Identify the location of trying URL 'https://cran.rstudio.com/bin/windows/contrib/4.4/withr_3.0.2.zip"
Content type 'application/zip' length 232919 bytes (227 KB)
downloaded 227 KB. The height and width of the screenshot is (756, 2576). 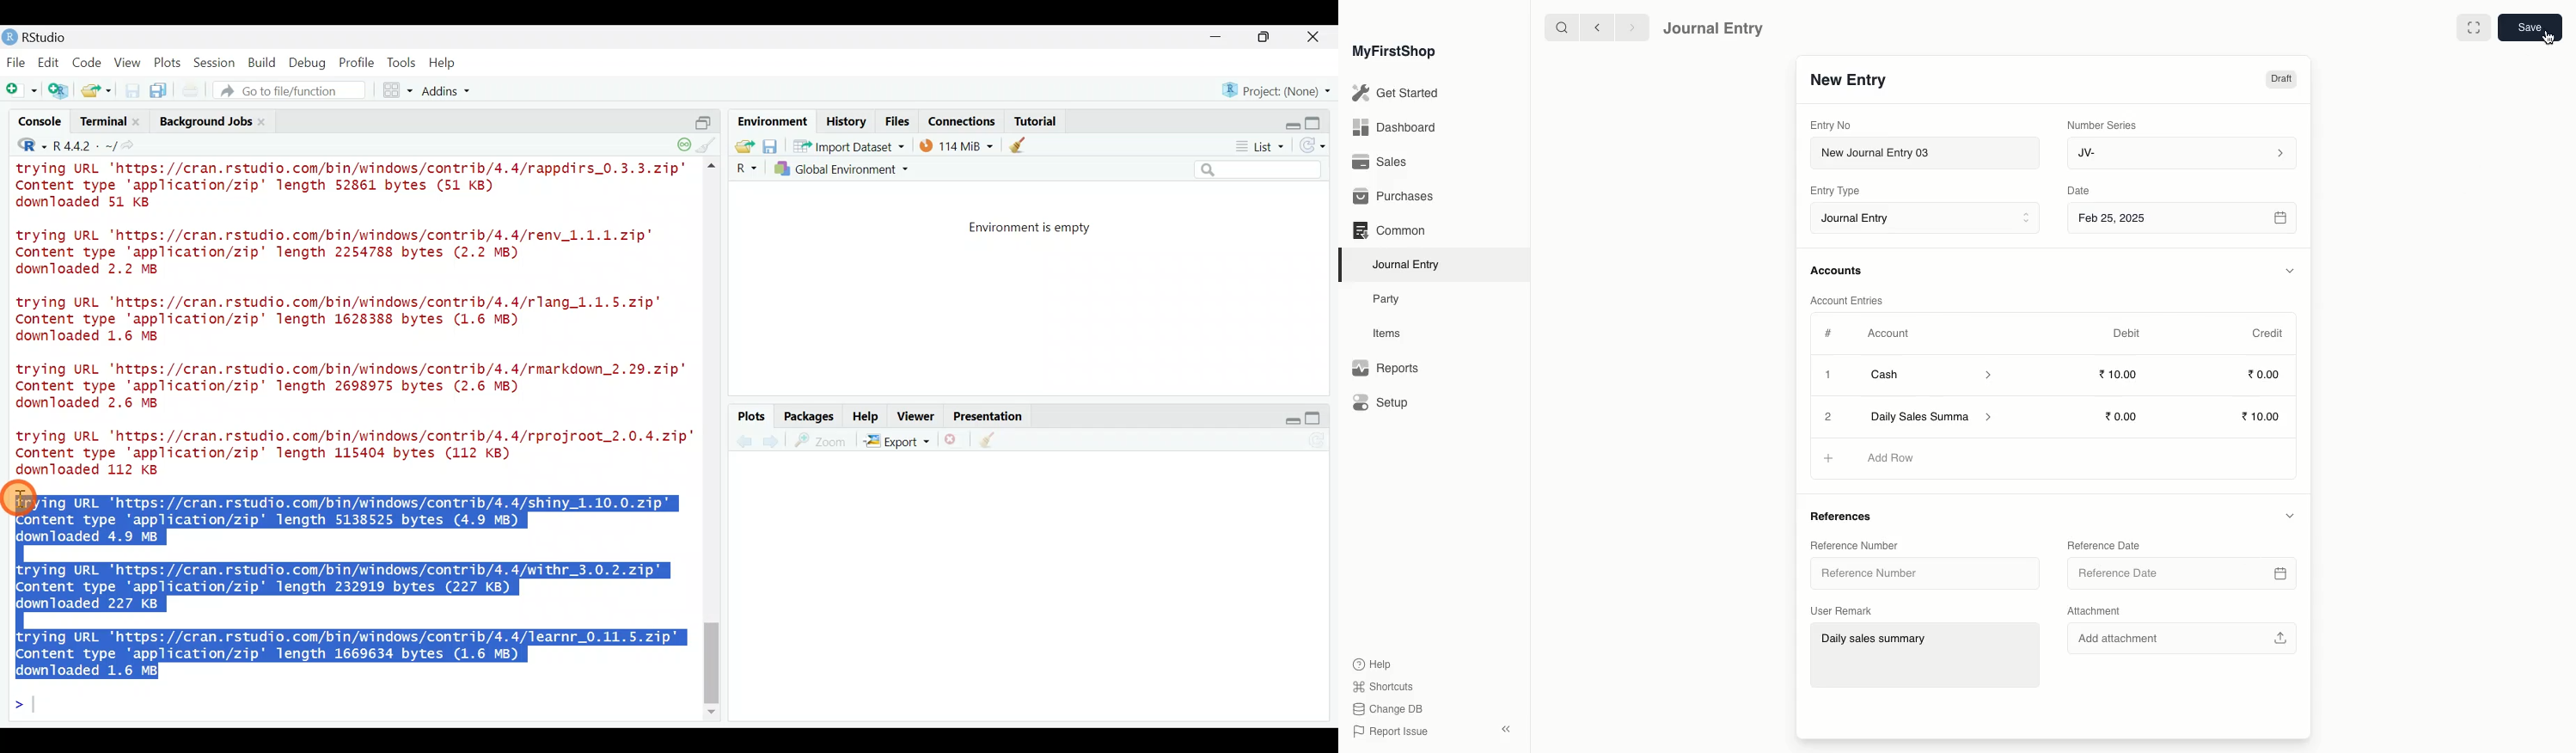
(342, 586).